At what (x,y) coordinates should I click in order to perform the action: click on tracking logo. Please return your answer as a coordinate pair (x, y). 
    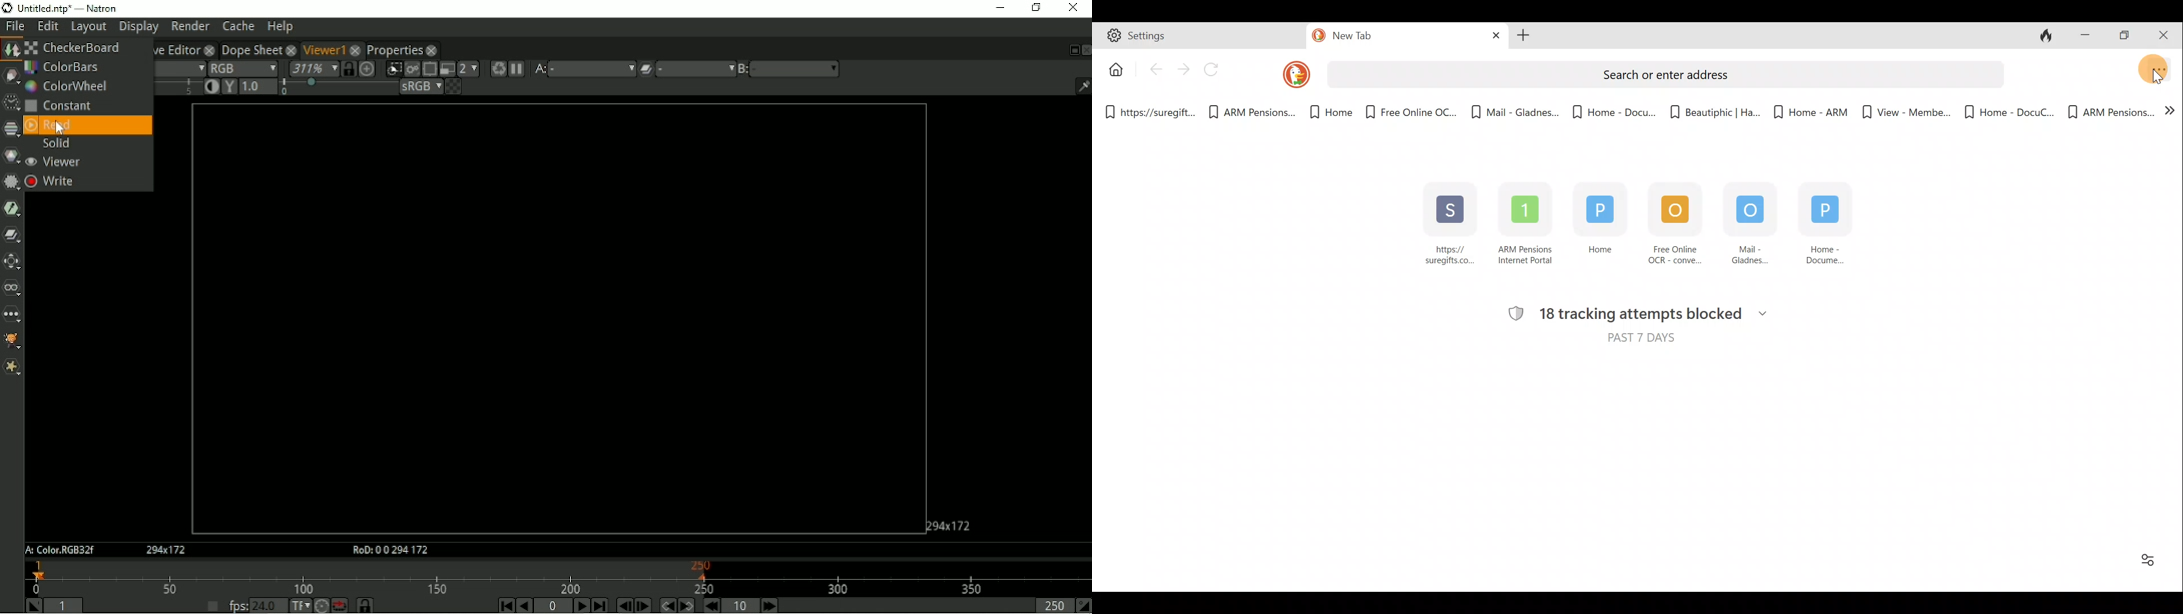
    Looking at the image, I should click on (1512, 312).